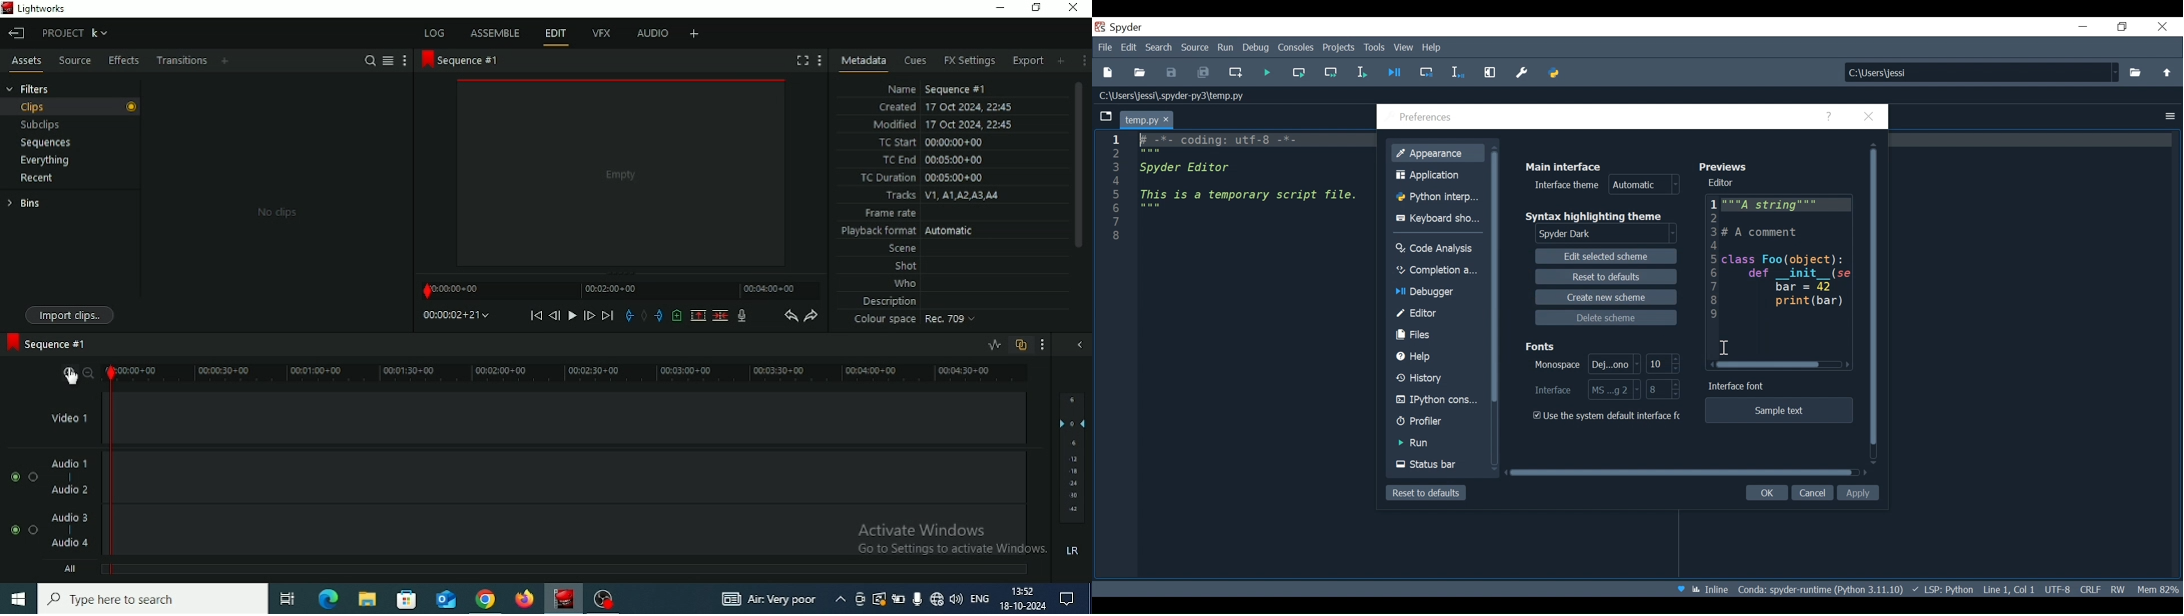 The image size is (2184, 616). I want to click on Completion analysis, so click(1438, 269).